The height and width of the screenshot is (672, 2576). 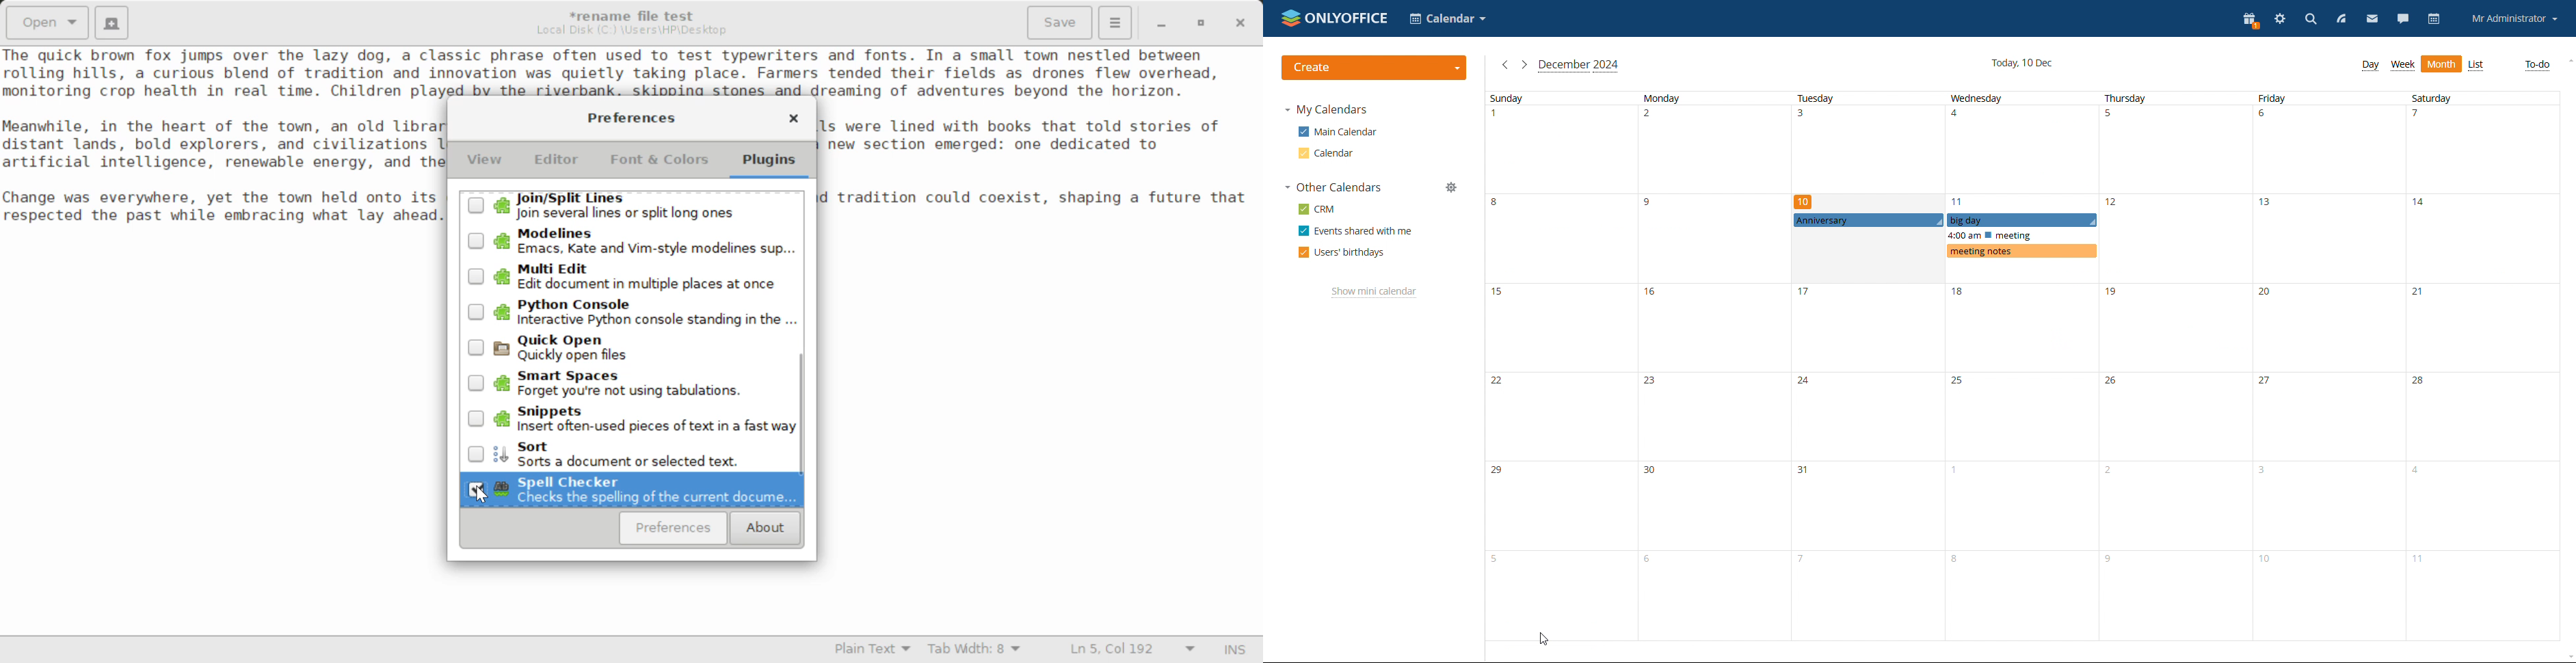 What do you see at coordinates (1714, 365) in the screenshot?
I see `monday` at bounding box center [1714, 365].